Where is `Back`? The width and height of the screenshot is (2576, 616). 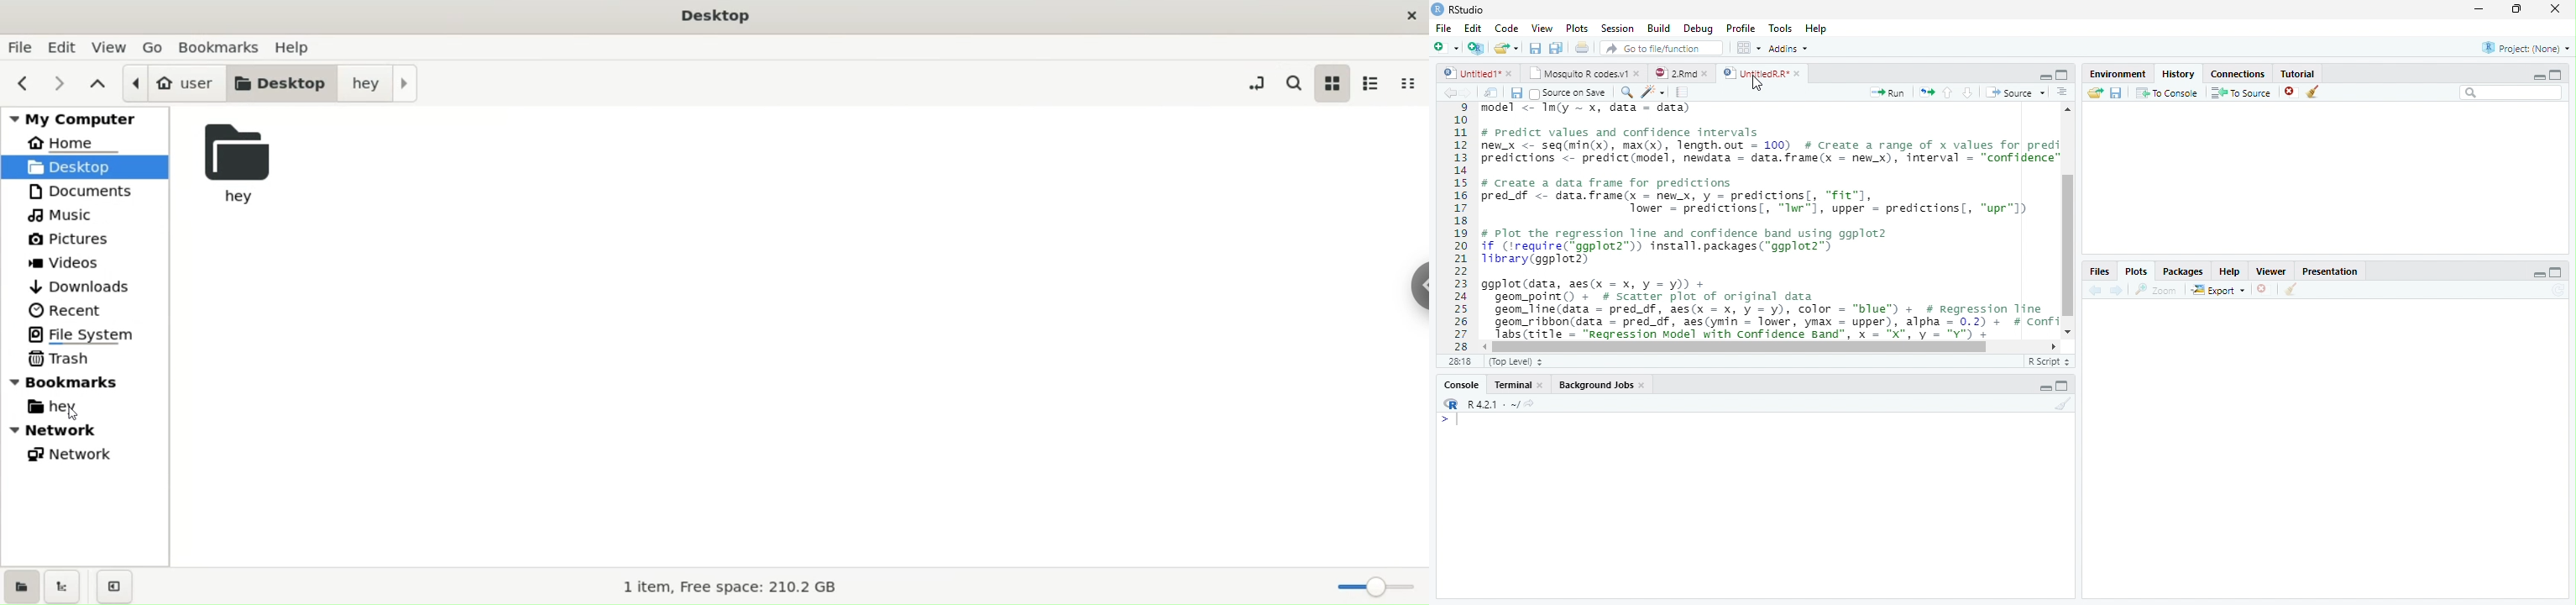 Back is located at coordinates (2092, 291).